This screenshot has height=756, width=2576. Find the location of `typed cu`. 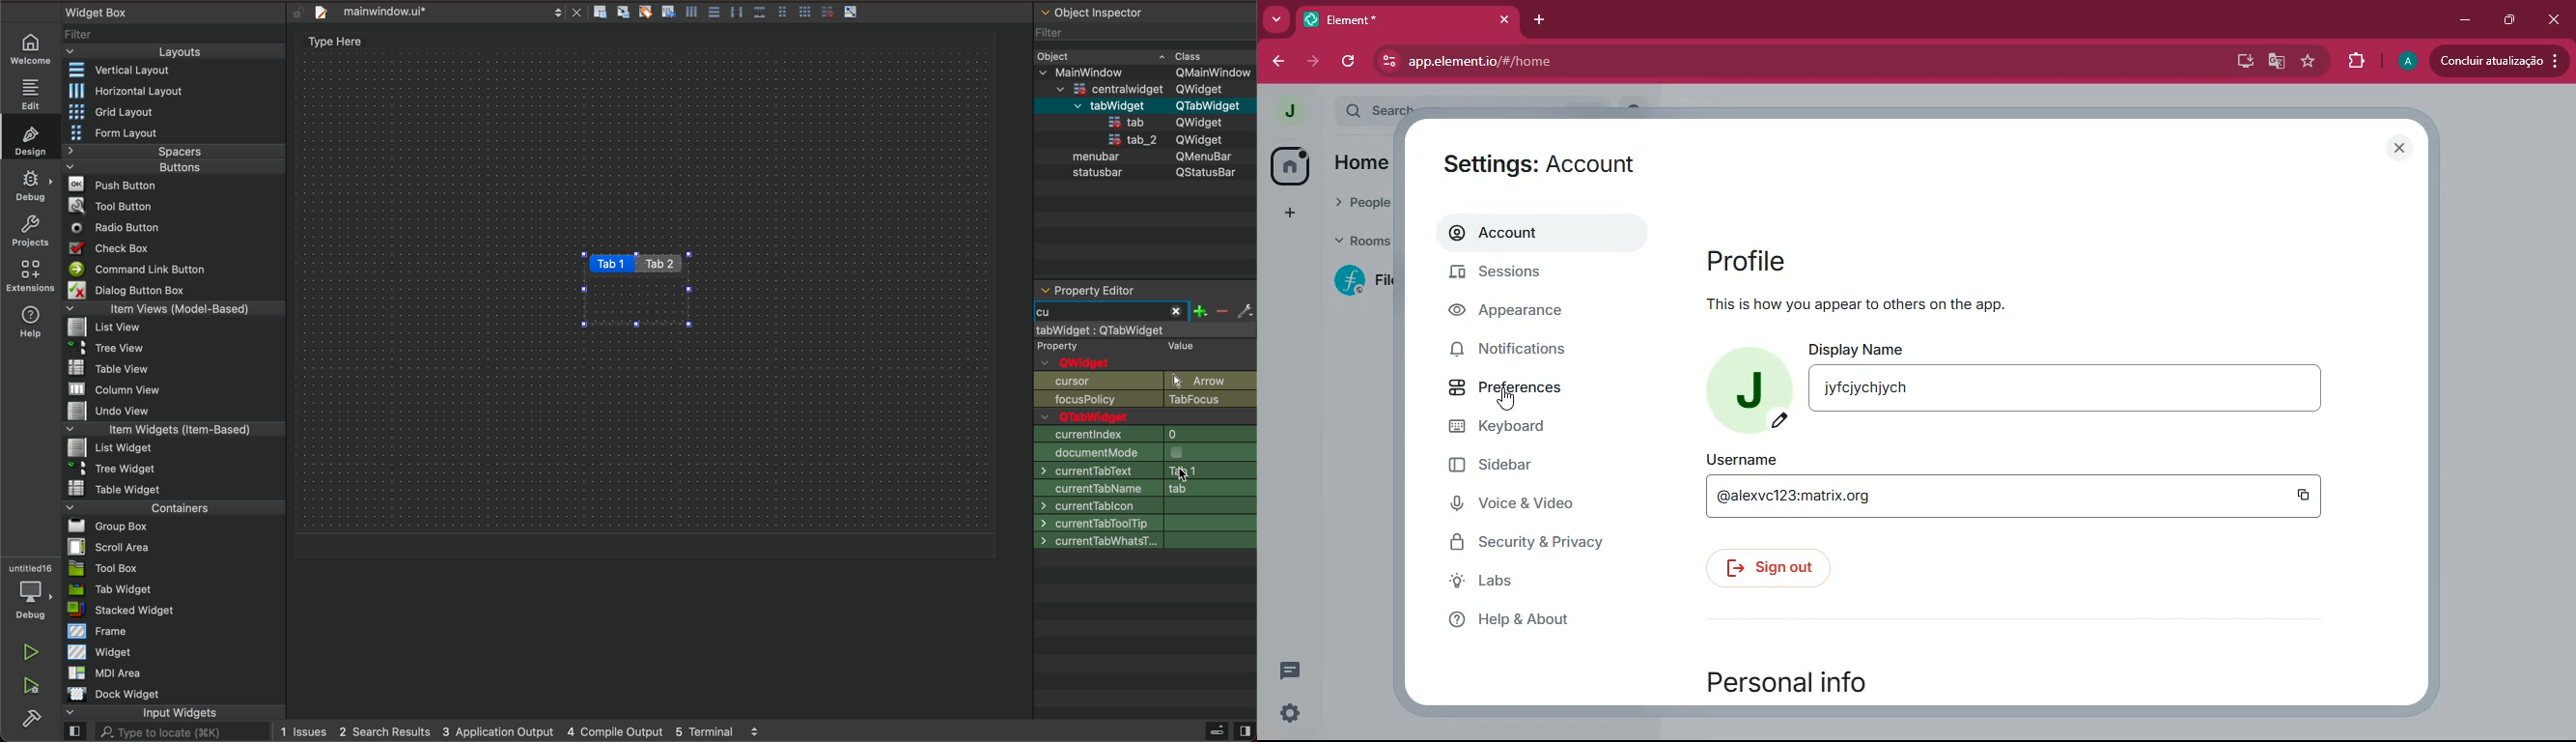

typed cu is located at coordinates (1110, 313).